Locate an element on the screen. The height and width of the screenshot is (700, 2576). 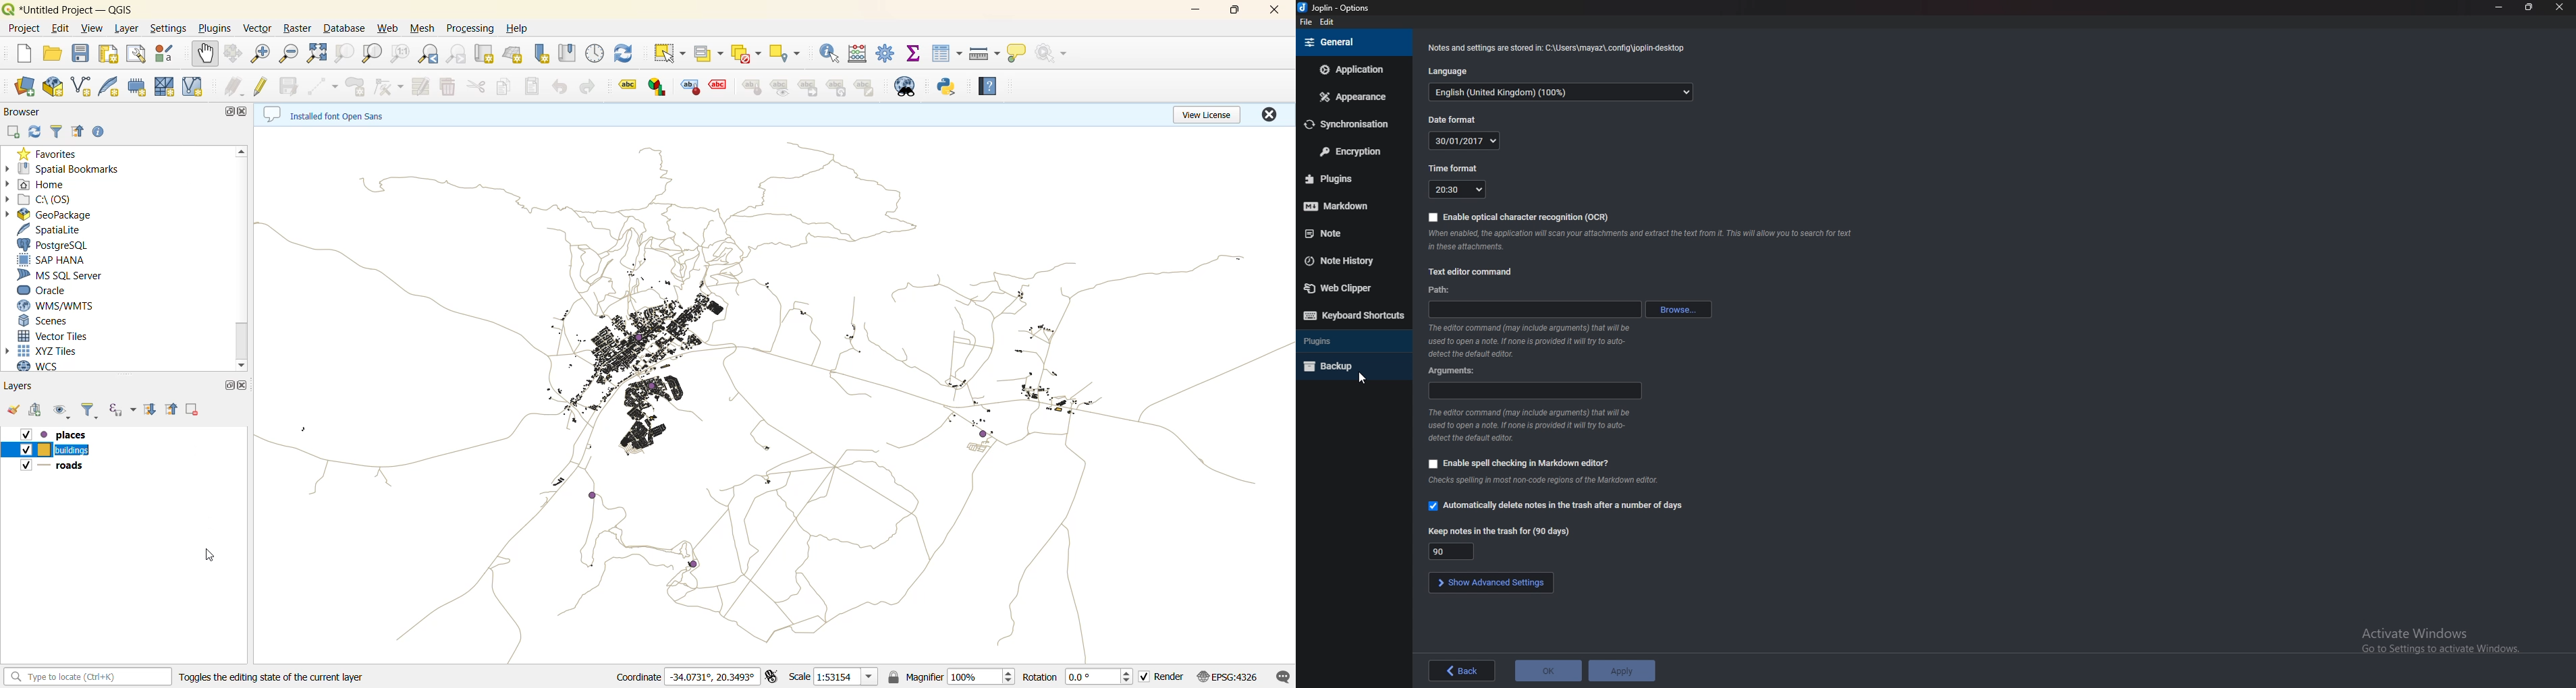
pan map is located at coordinates (205, 55).